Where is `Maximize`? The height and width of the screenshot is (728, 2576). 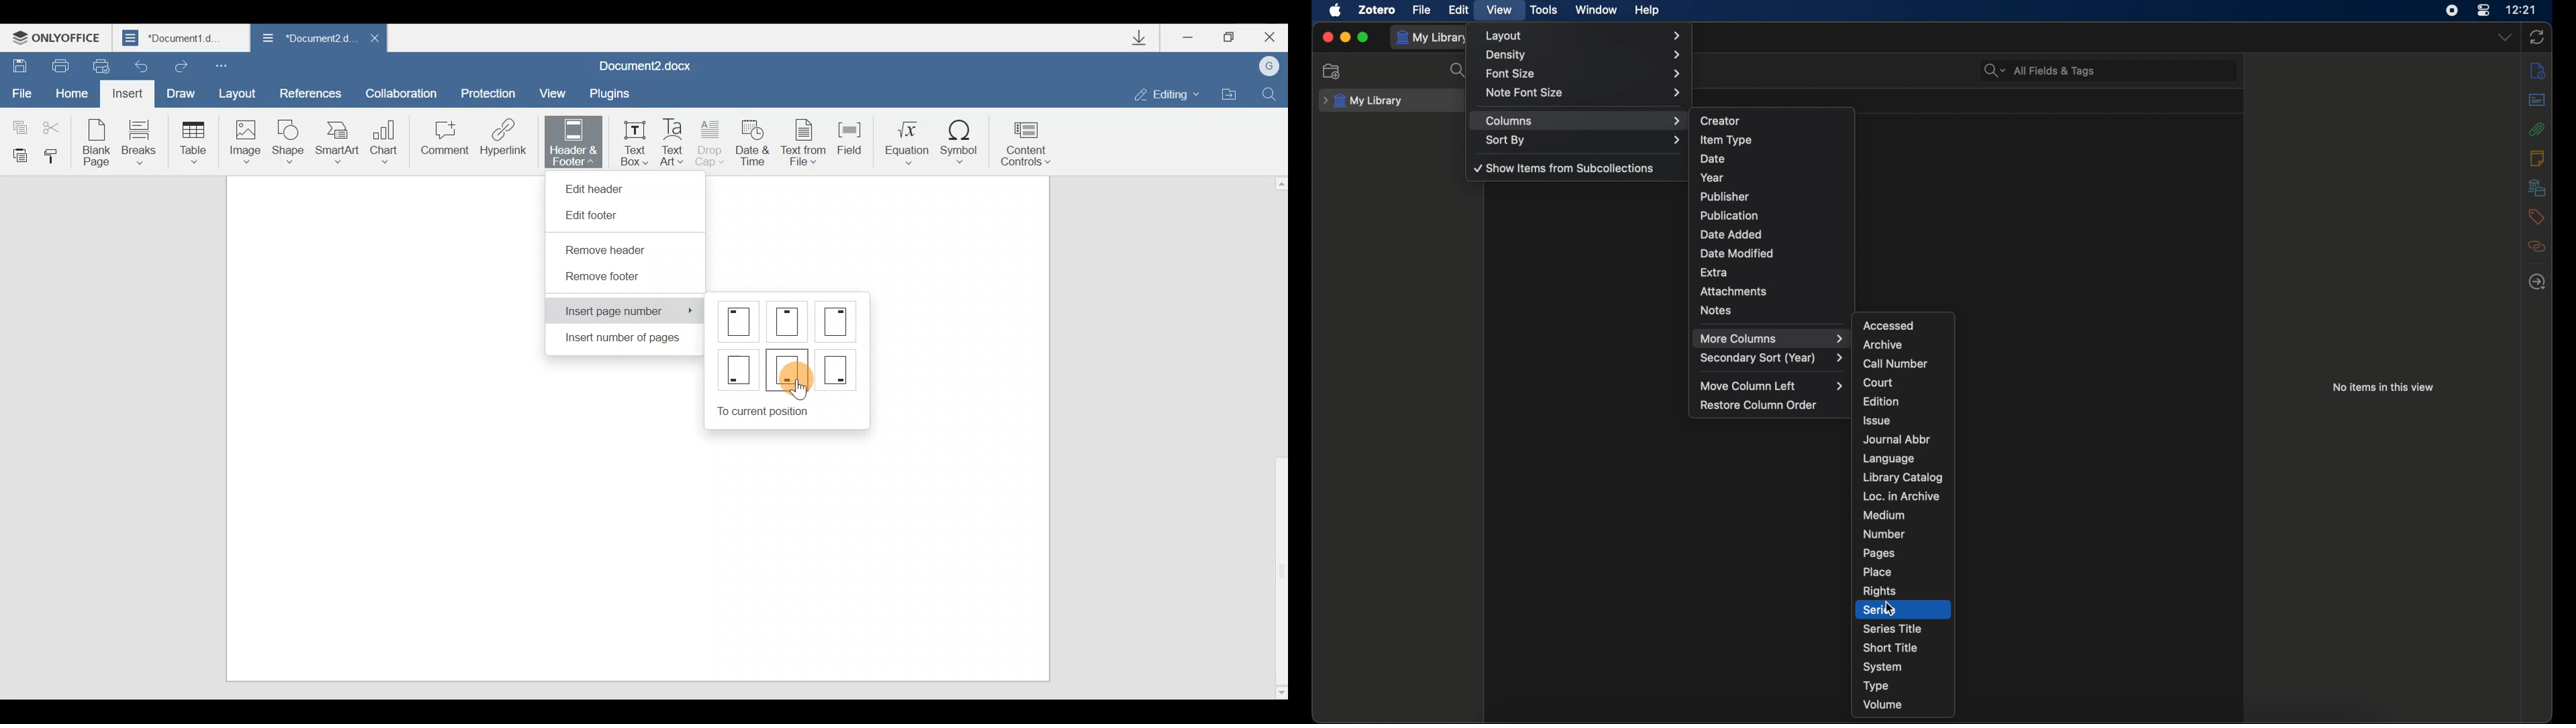 Maximize is located at coordinates (1227, 36).